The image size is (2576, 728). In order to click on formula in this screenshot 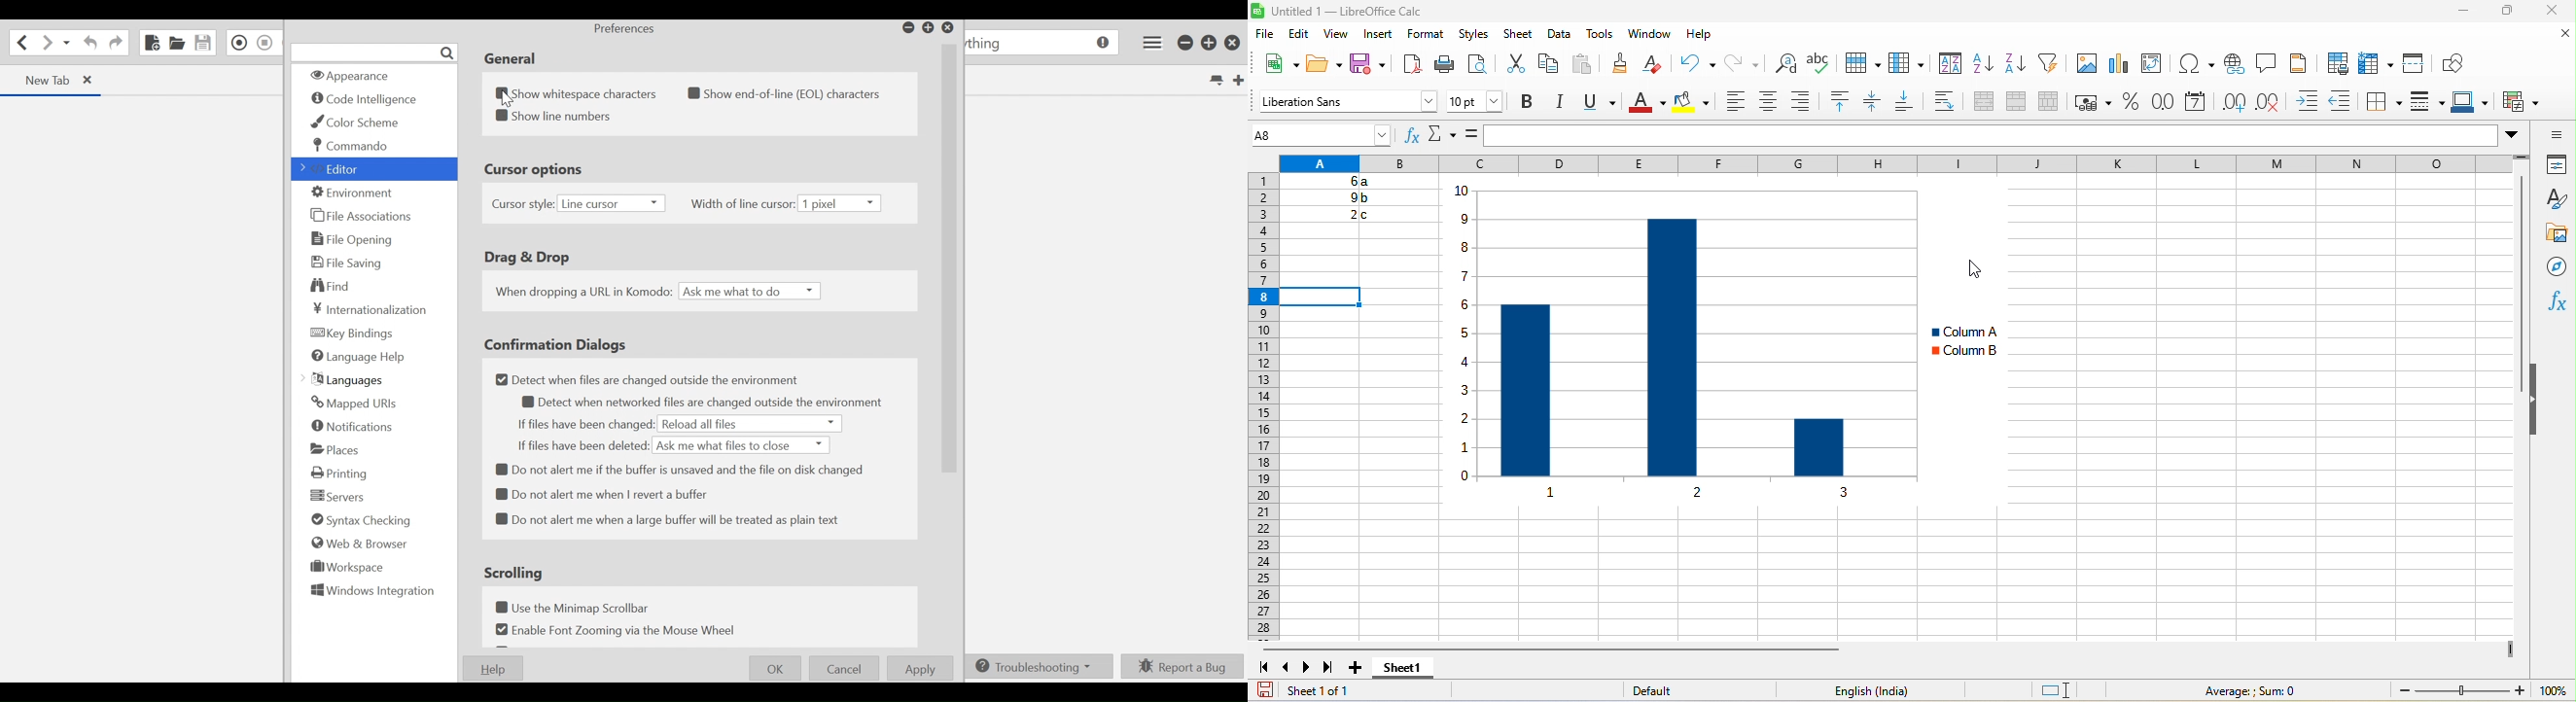, I will do `click(1474, 133)`.